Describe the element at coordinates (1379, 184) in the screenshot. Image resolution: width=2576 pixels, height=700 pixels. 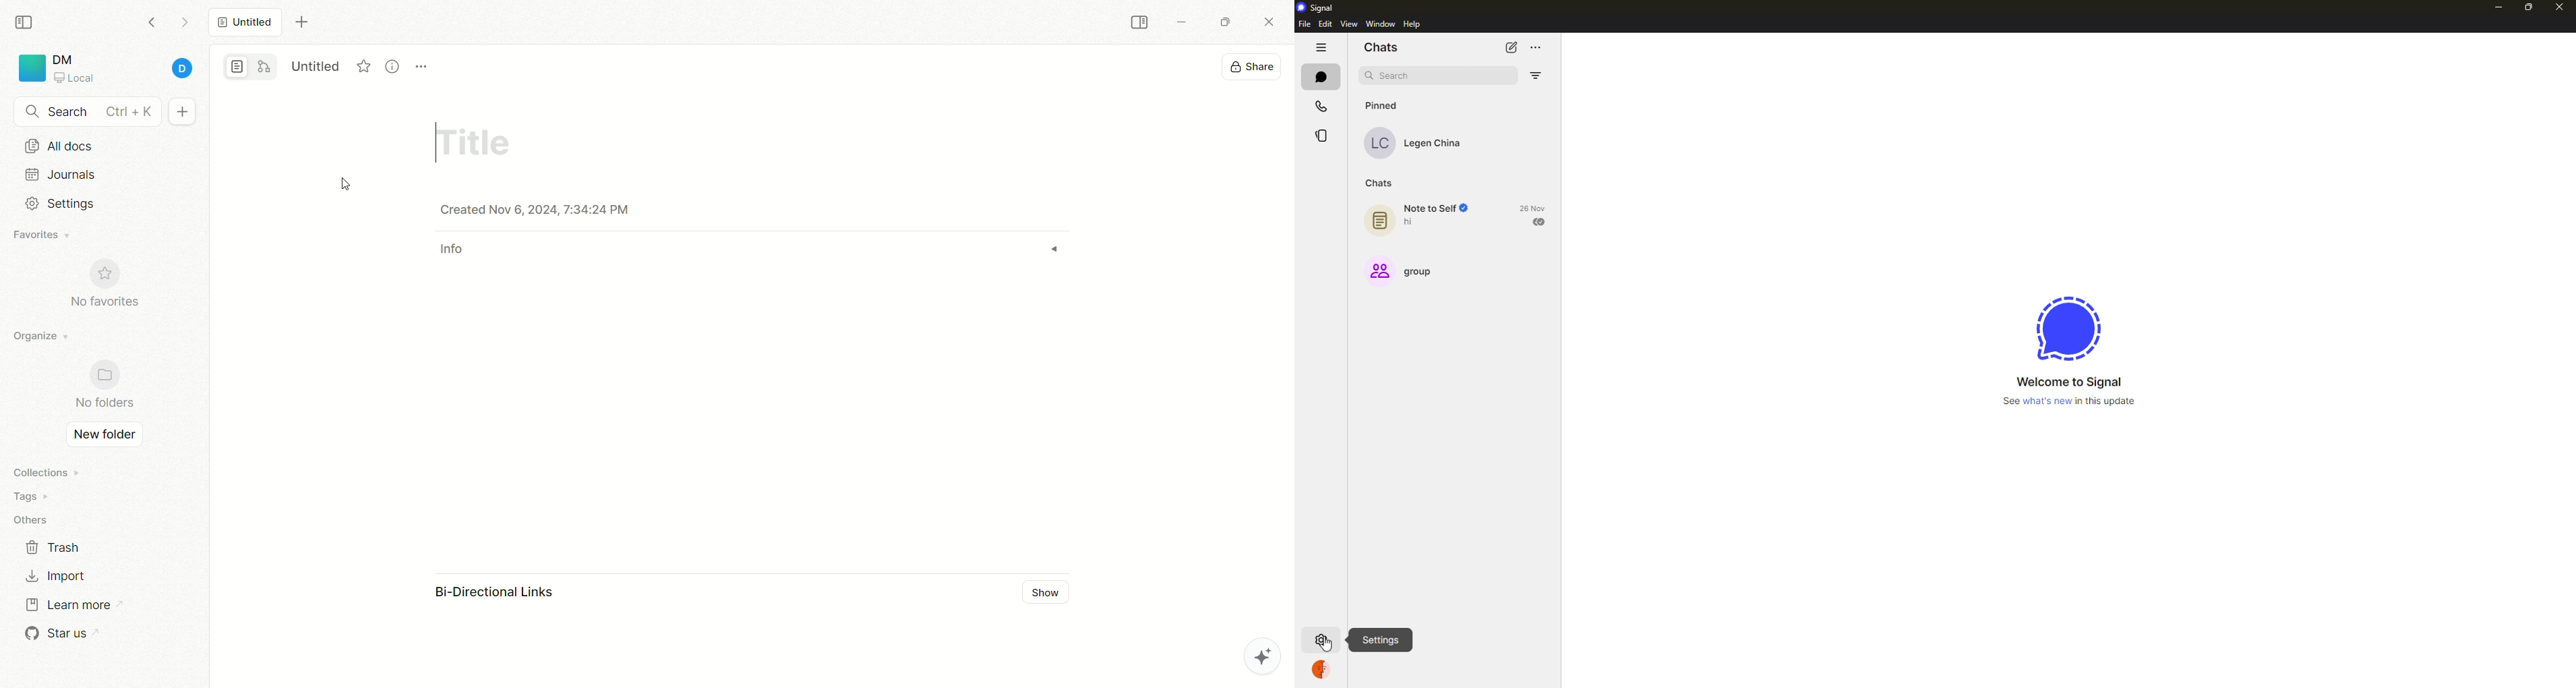
I see `chats` at that location.